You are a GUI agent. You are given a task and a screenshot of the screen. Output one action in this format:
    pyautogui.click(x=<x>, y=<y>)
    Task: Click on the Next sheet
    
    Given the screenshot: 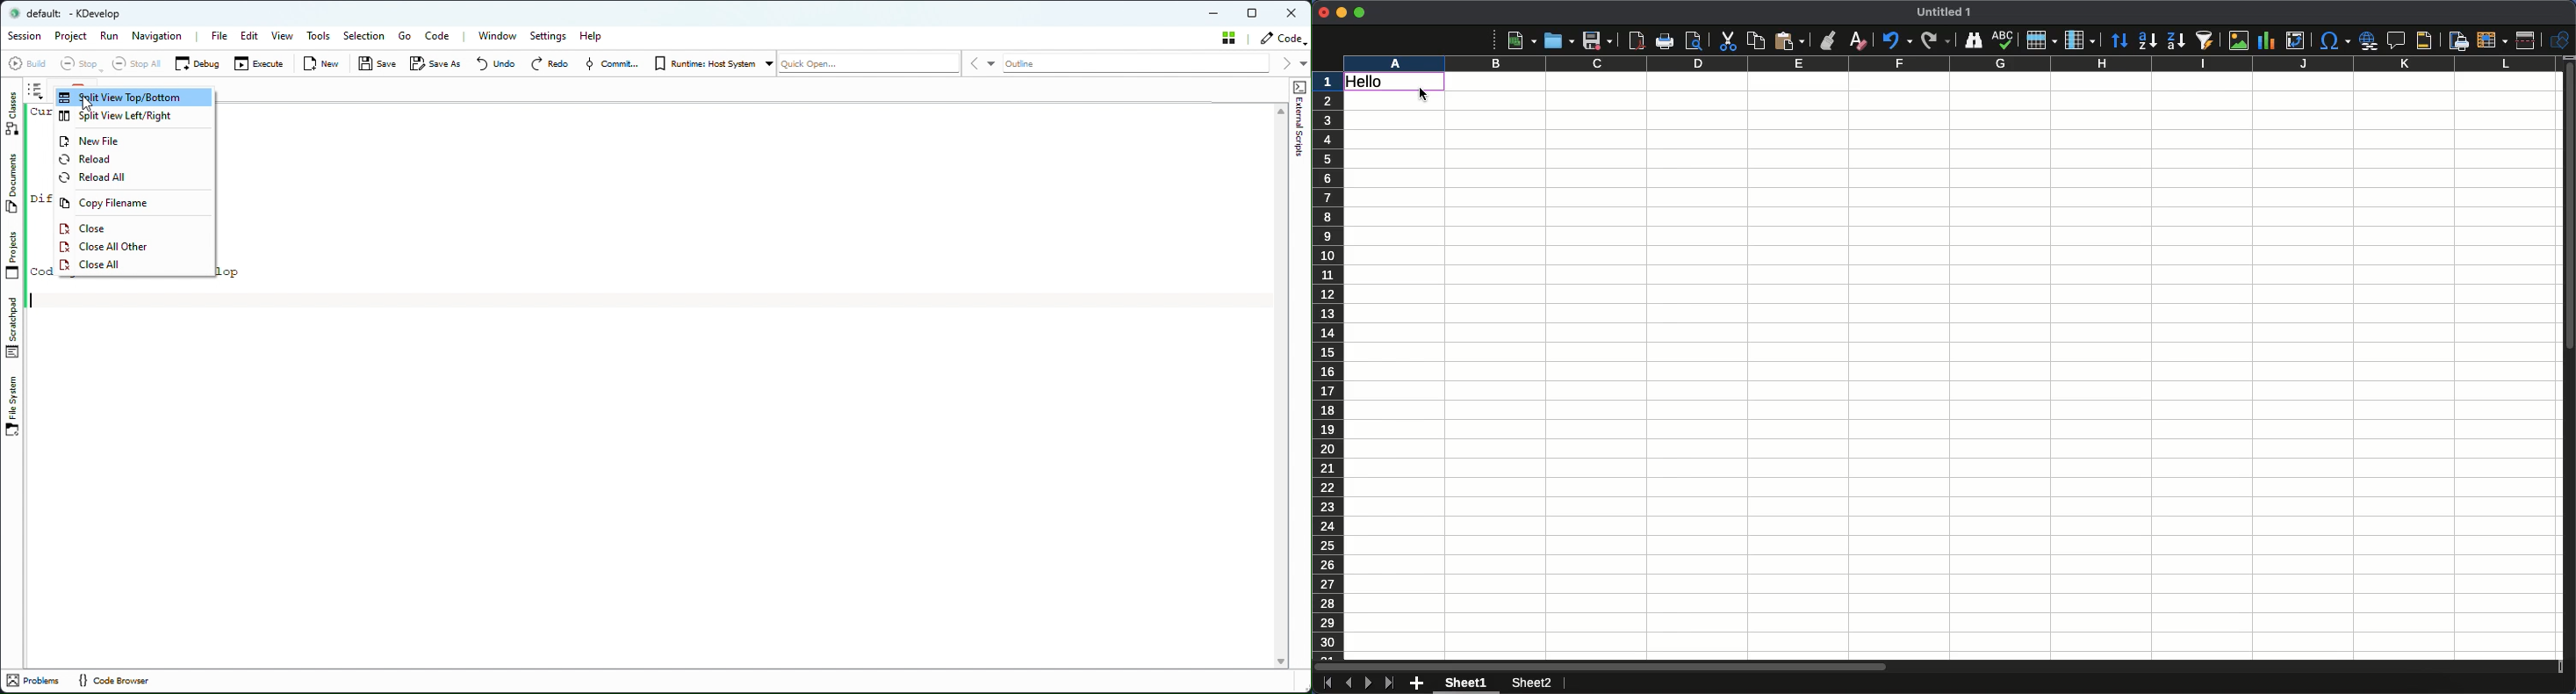 What is the action you would take?
    pyautogui.click(x=1369, y=683)
    